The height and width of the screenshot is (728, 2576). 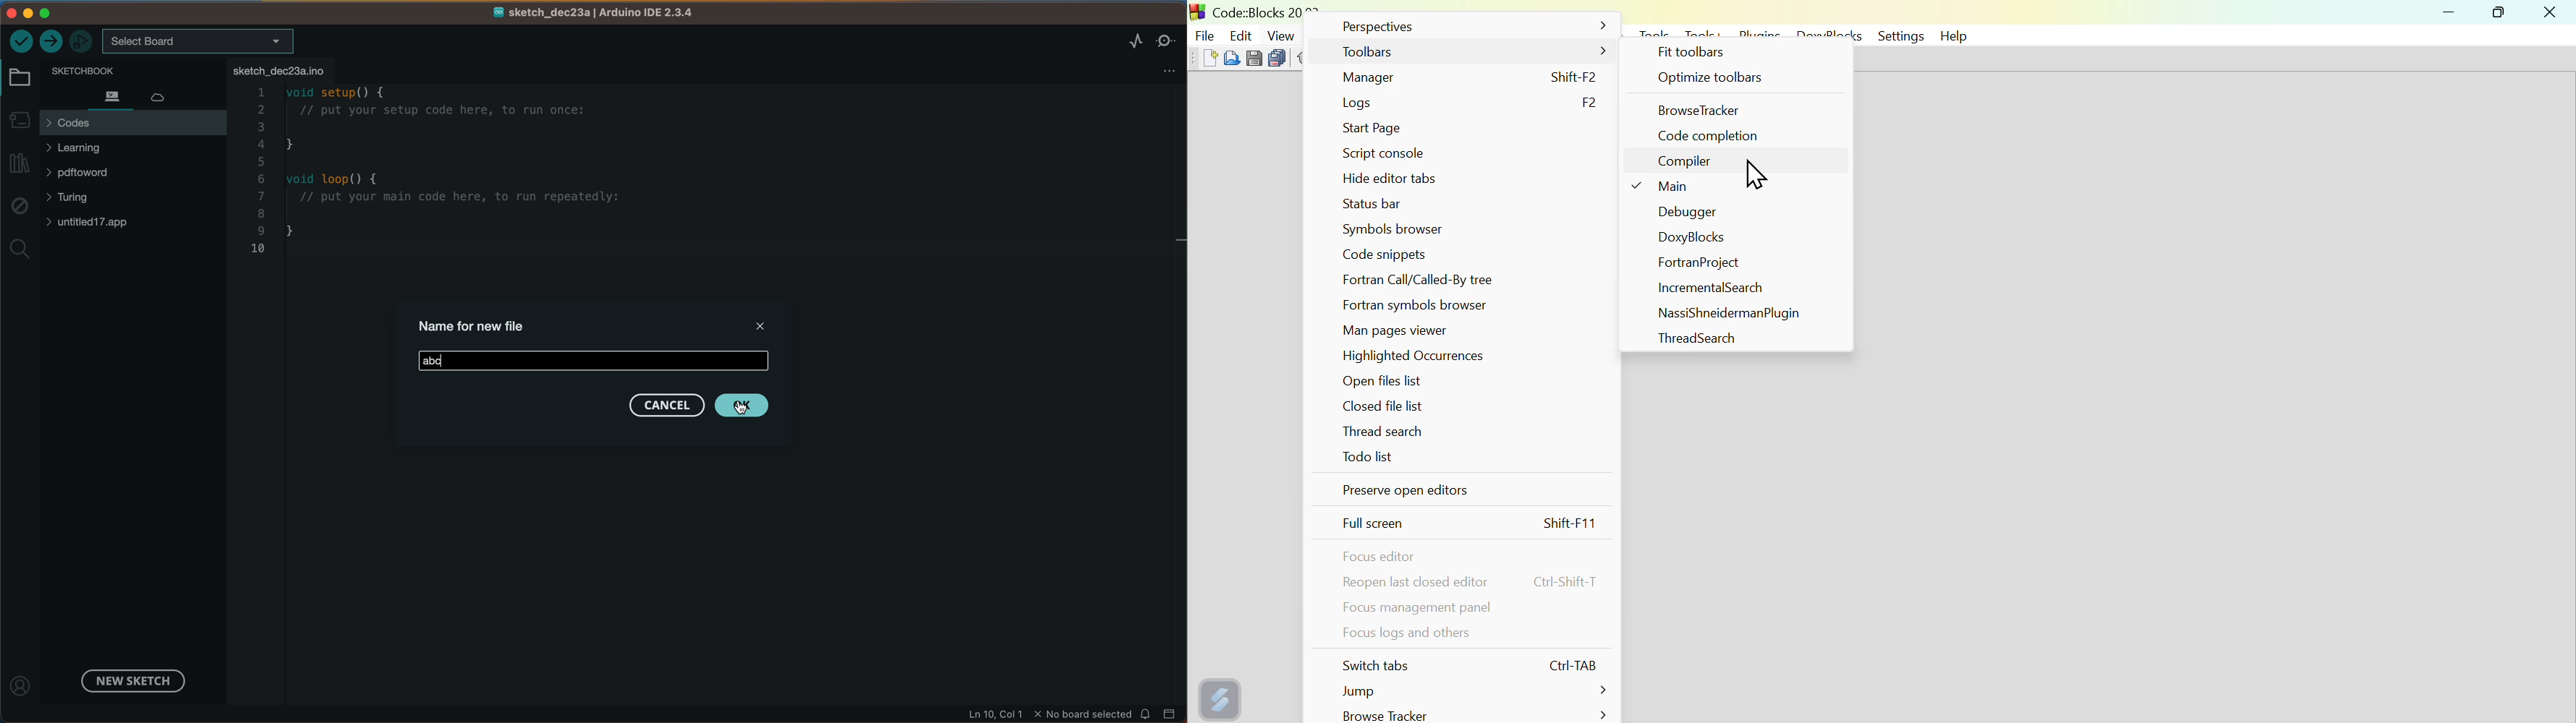 What do you see at coordinates (2551, 13) in the screenshot?
I see `Close` at bounding box center [2551, 13].